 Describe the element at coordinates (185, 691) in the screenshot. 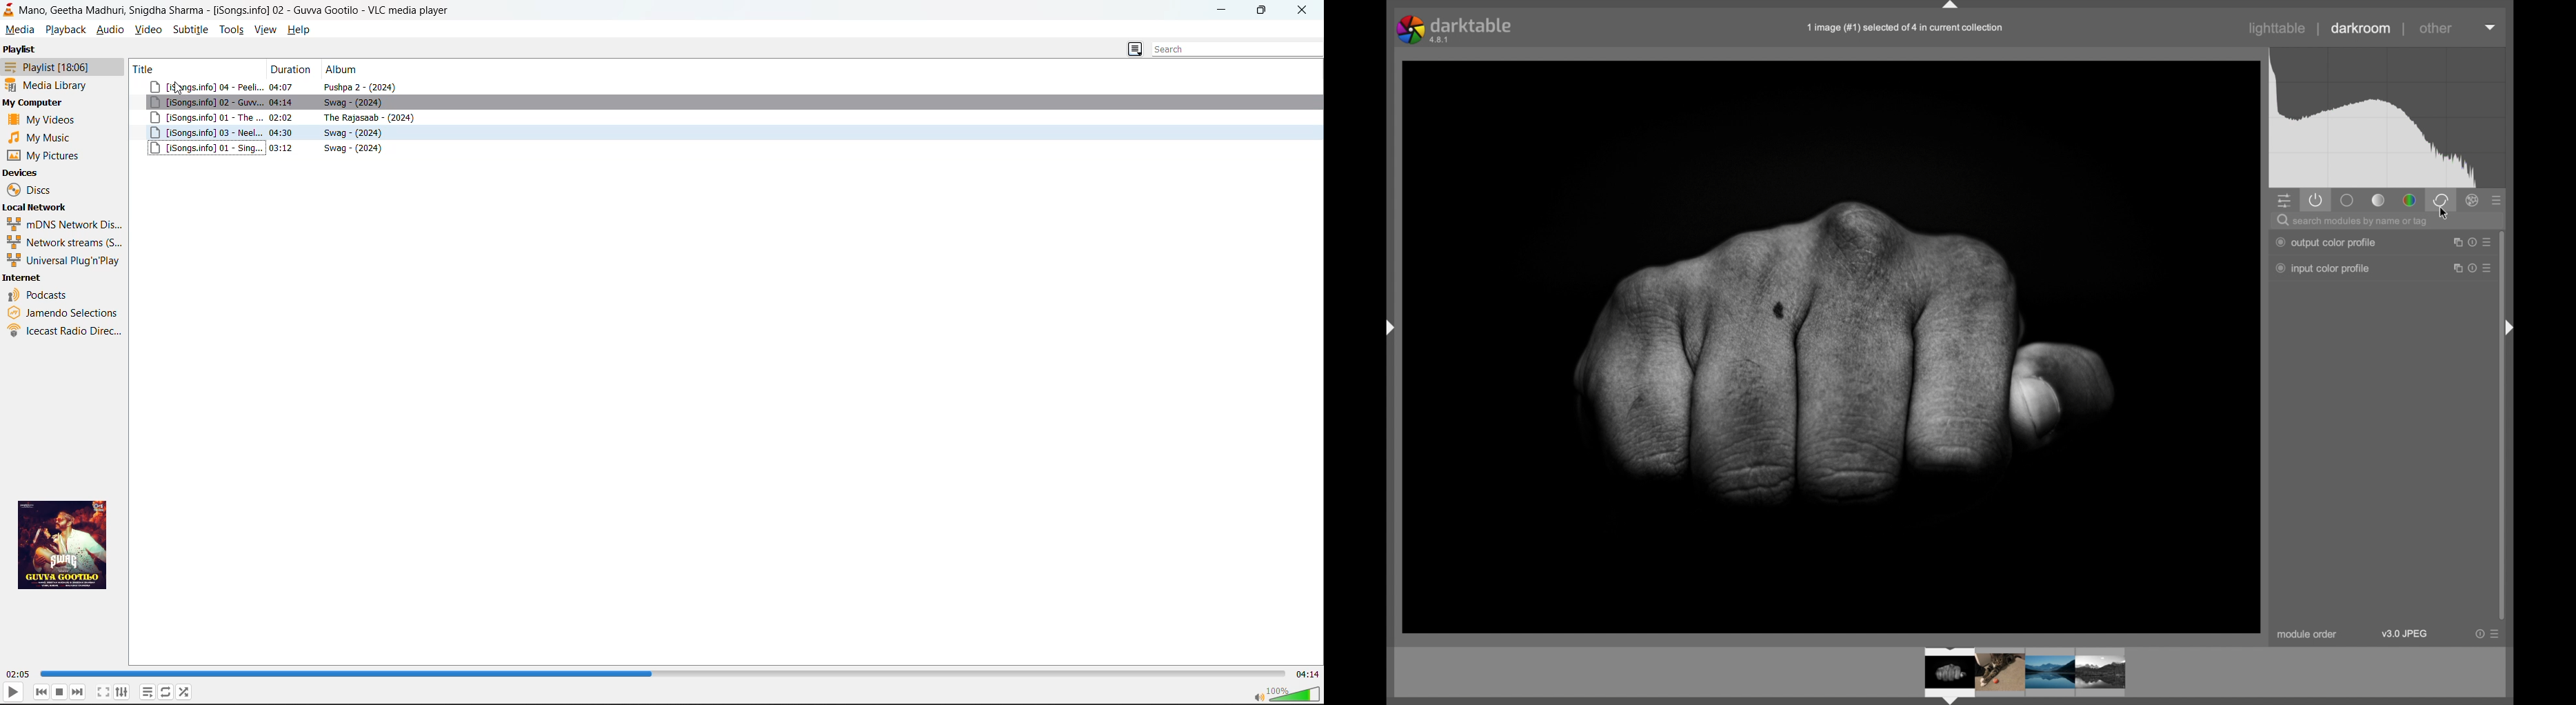

I see `random` at that location.